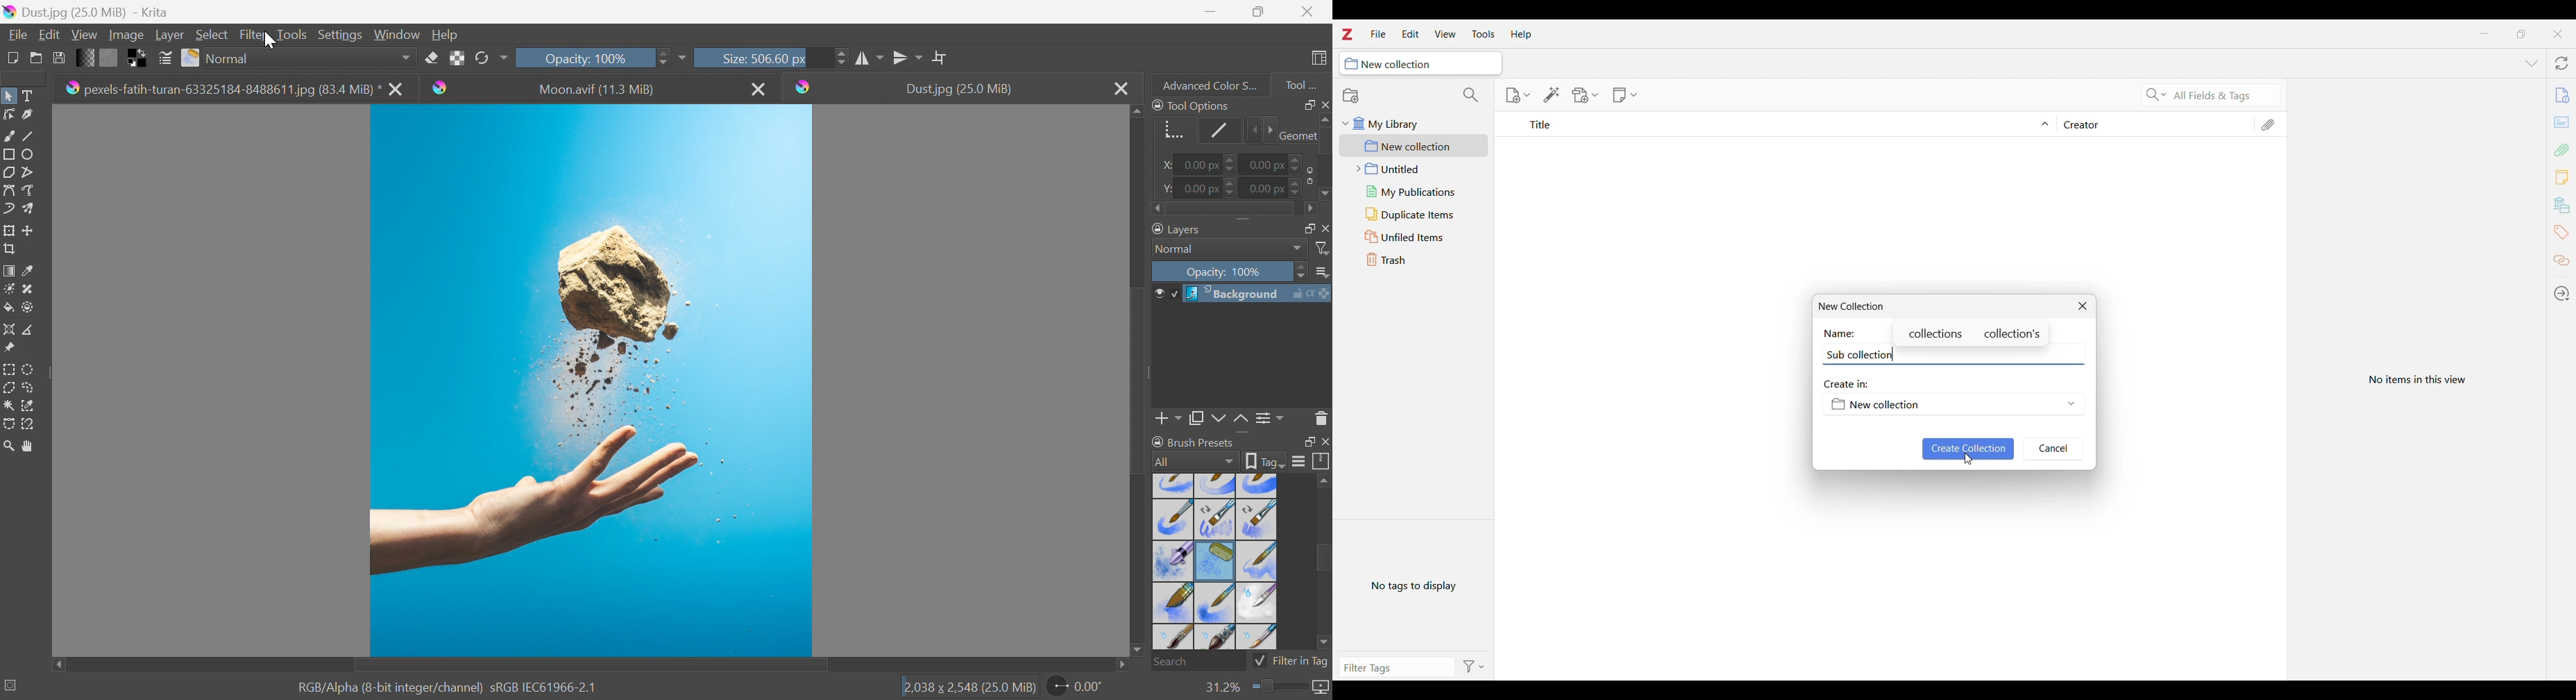 Image resolution: width=2576 pixels, height=700 pixels. Describe the element at coordinates (1625, 95) in the screenshot. I see `New note options` at that location.